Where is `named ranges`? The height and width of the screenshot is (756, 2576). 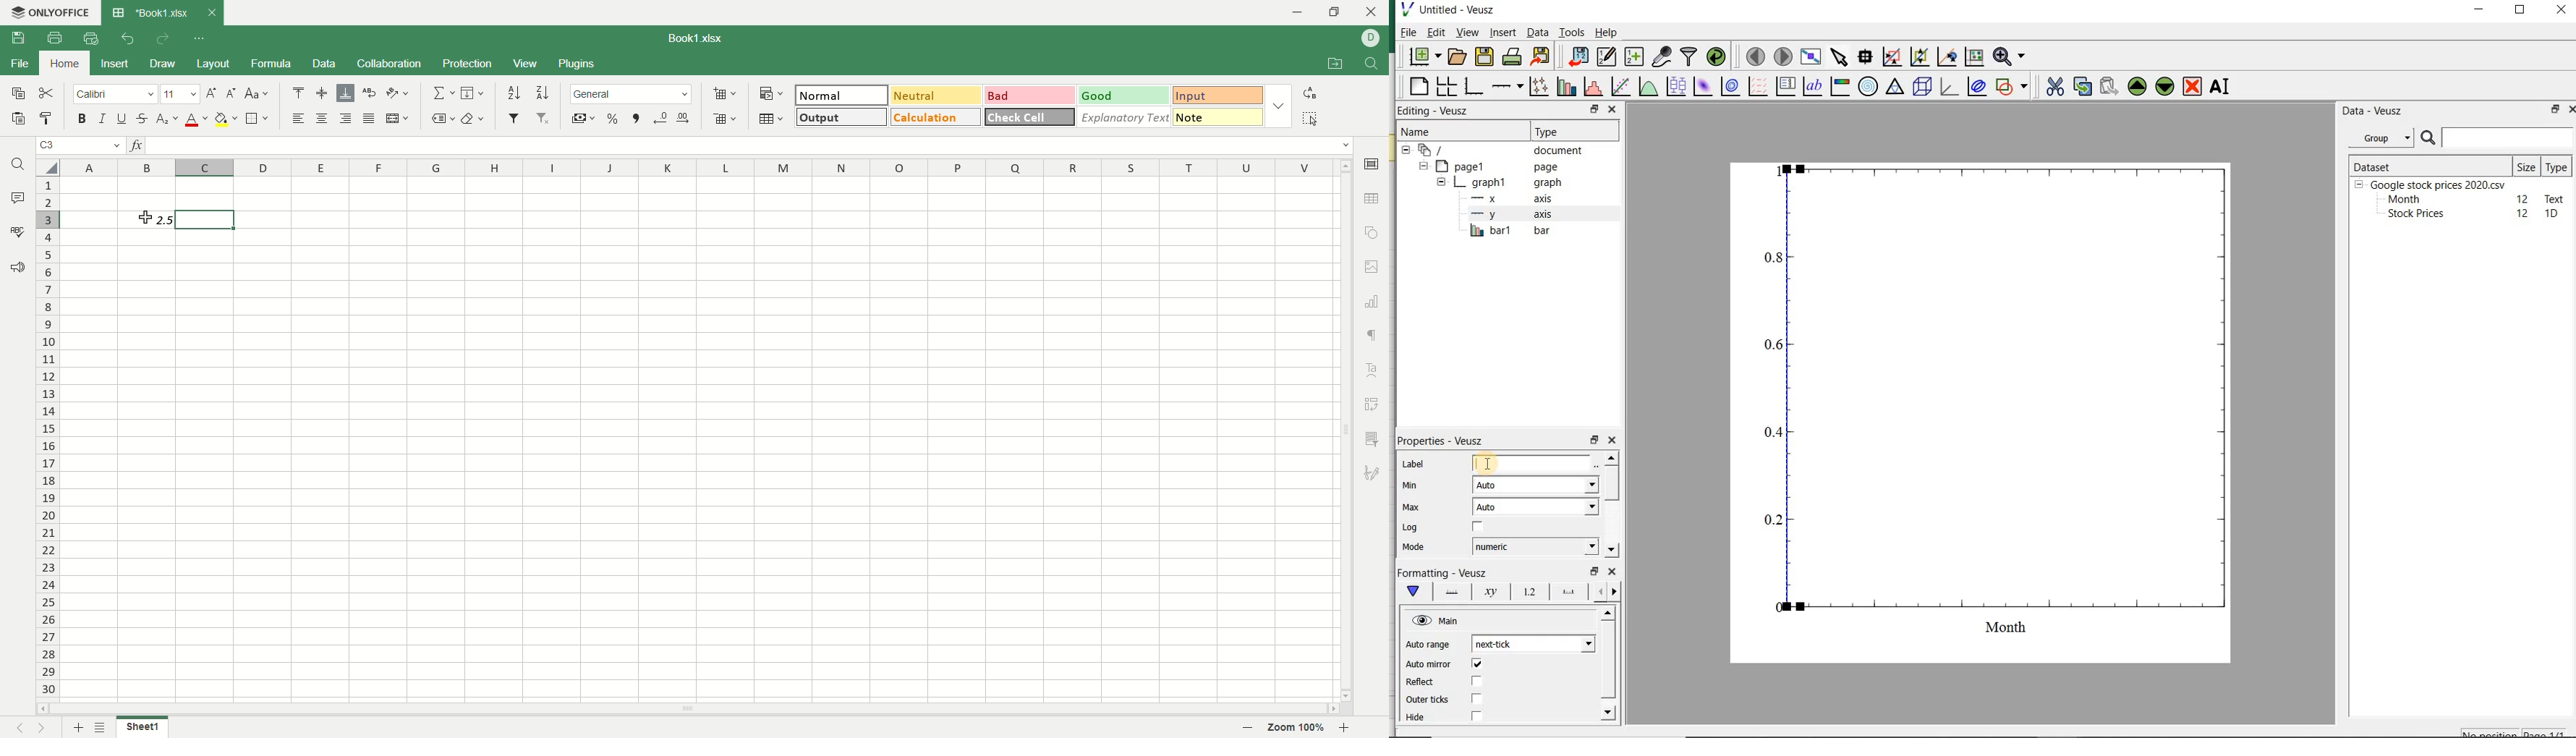
named ranges is located at coordinates (441, 119).